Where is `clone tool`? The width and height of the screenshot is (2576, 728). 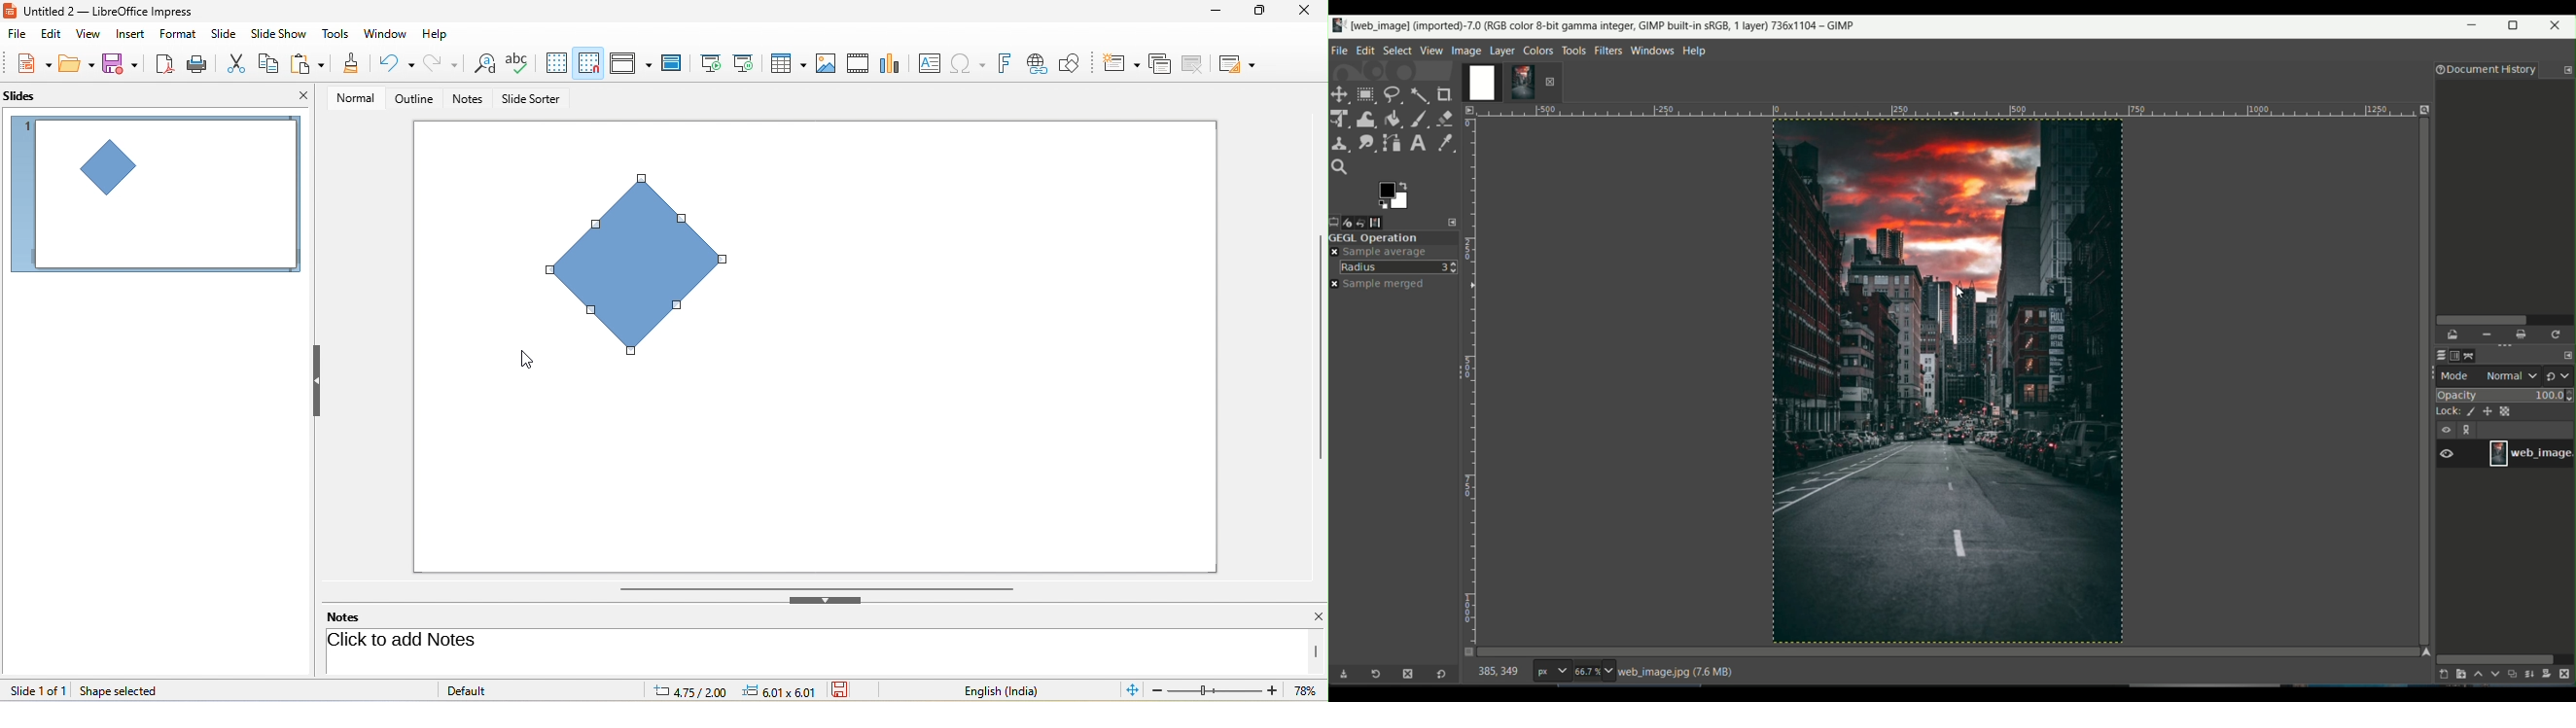 clone tool is located at coordinates (1340, 142).